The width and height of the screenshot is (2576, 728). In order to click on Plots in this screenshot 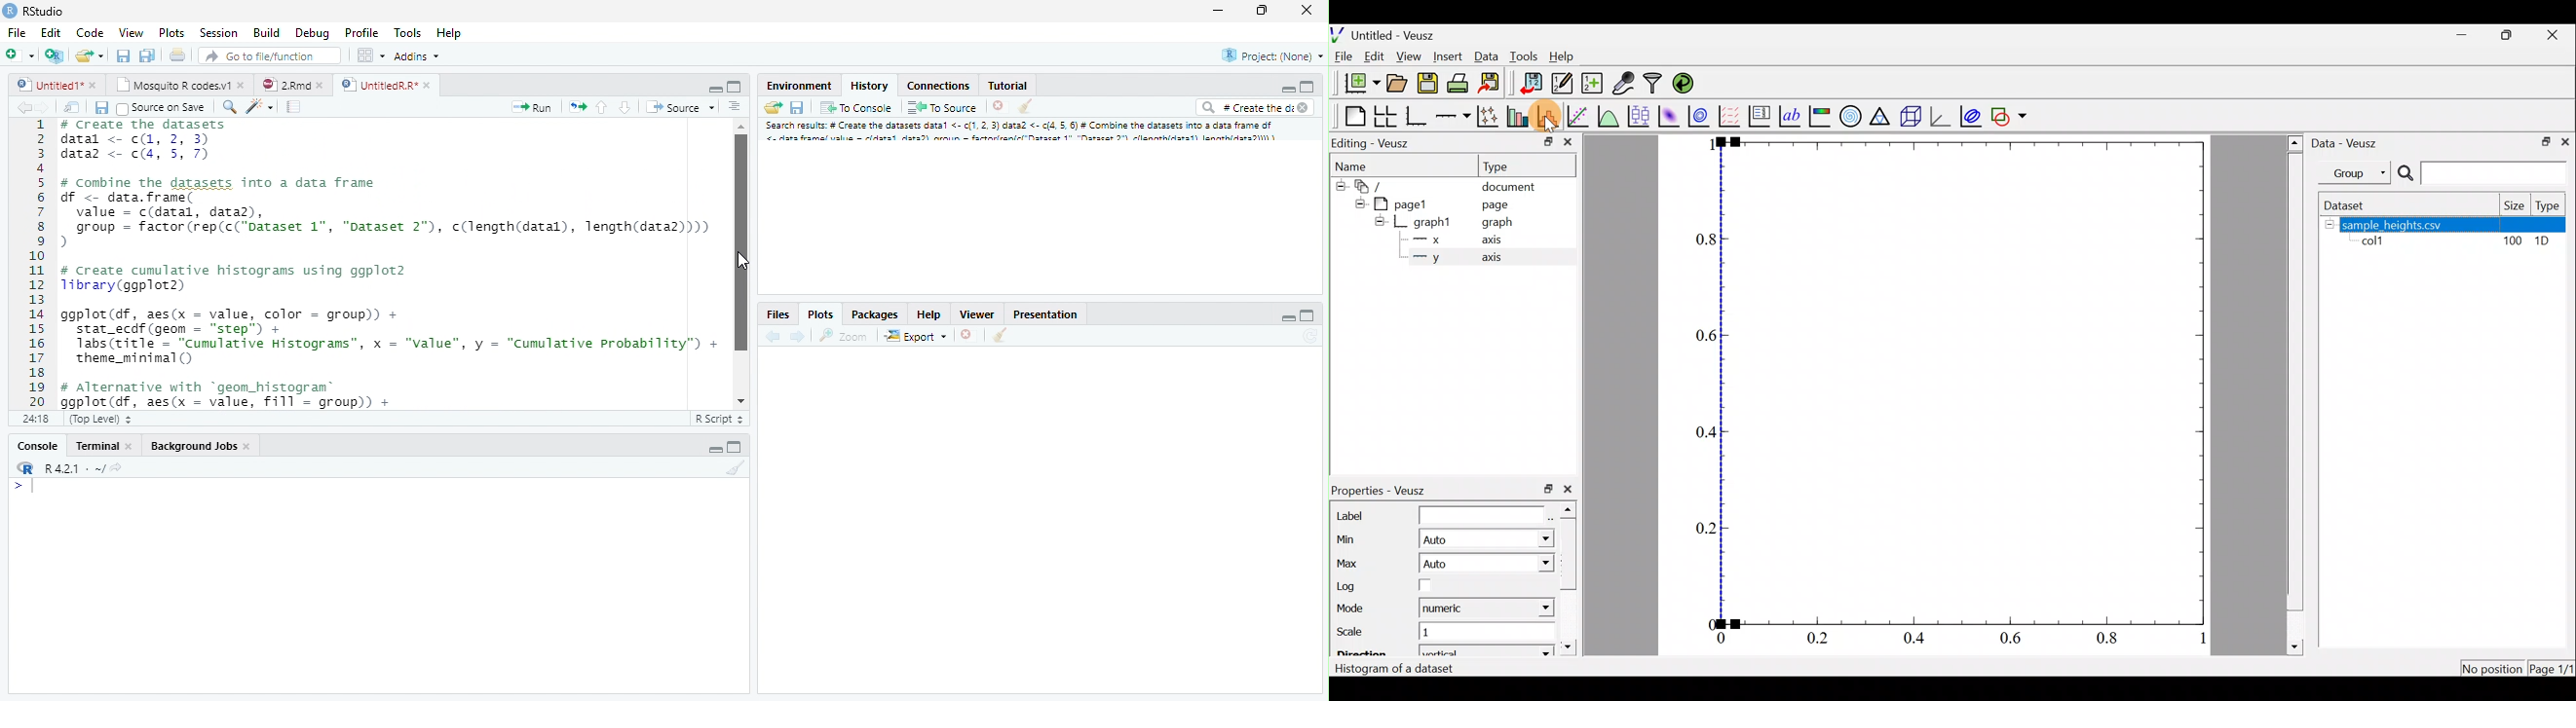, I will do `click(171, 34)`.